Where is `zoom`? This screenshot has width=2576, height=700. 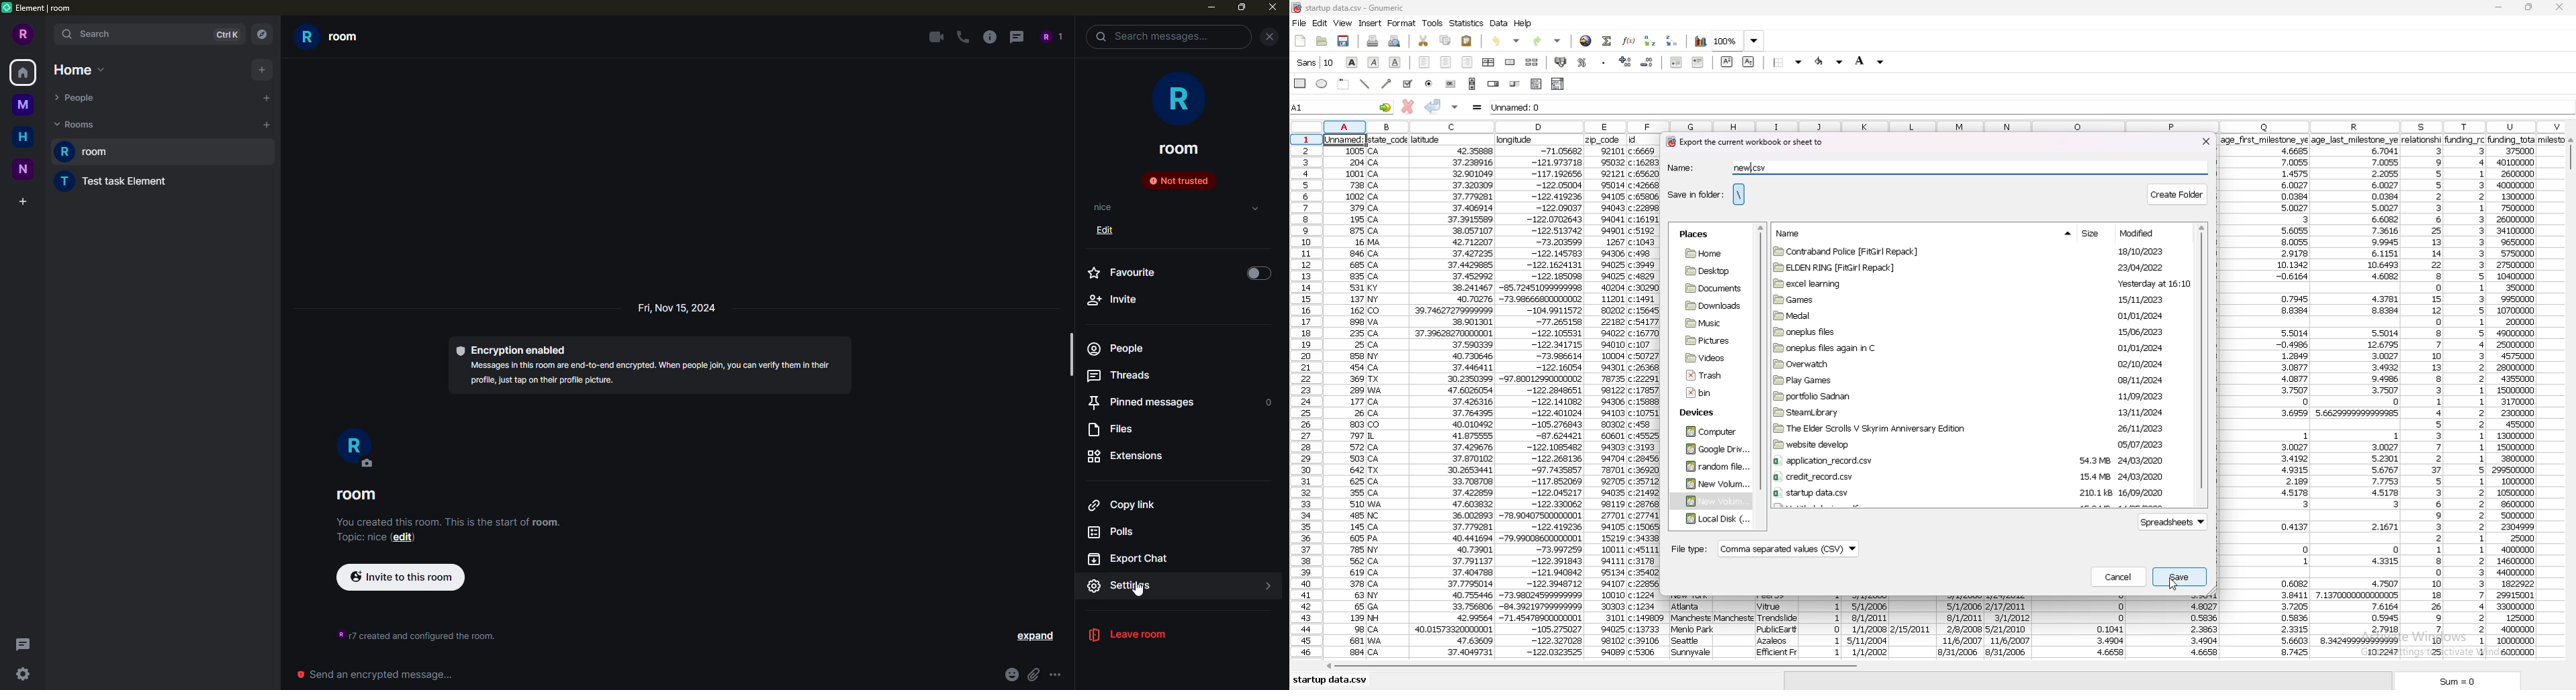 zoom is located at coordinates (1739, 42).